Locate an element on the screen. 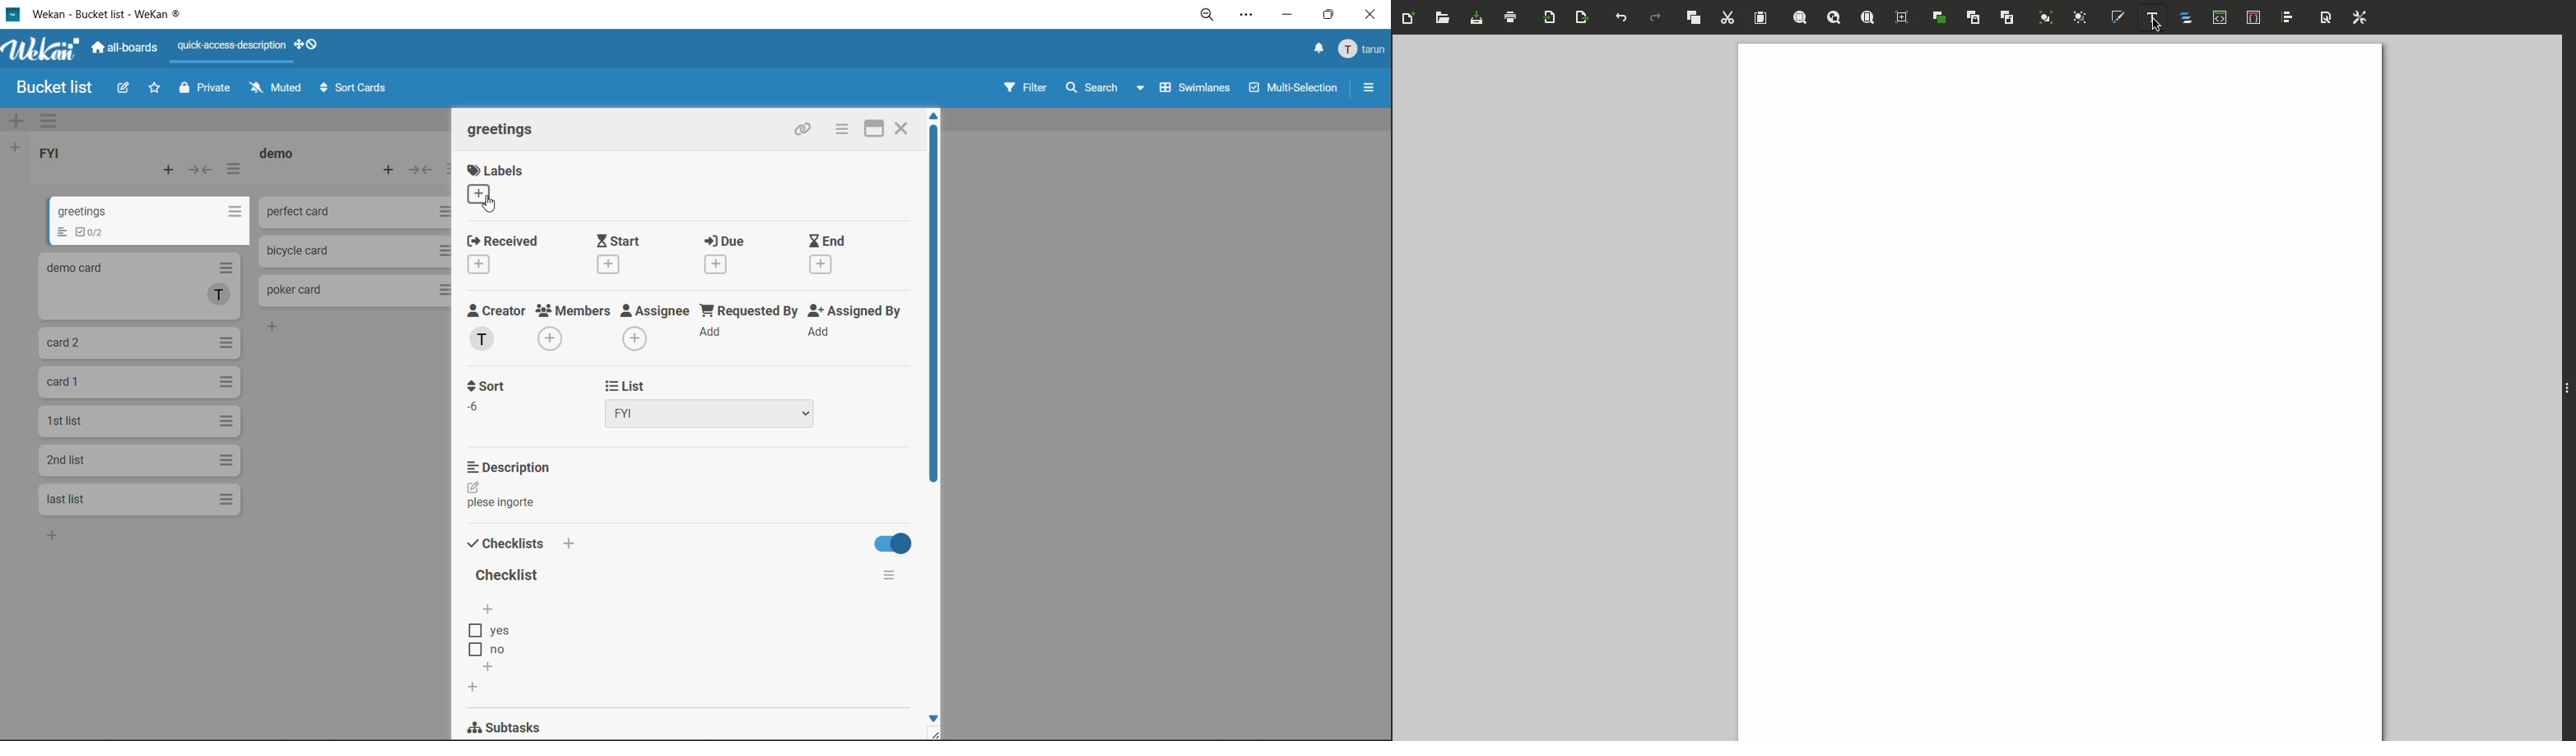 The height and width of the screenshot is (756, 2576). muted is located at coordinates (276, 89).